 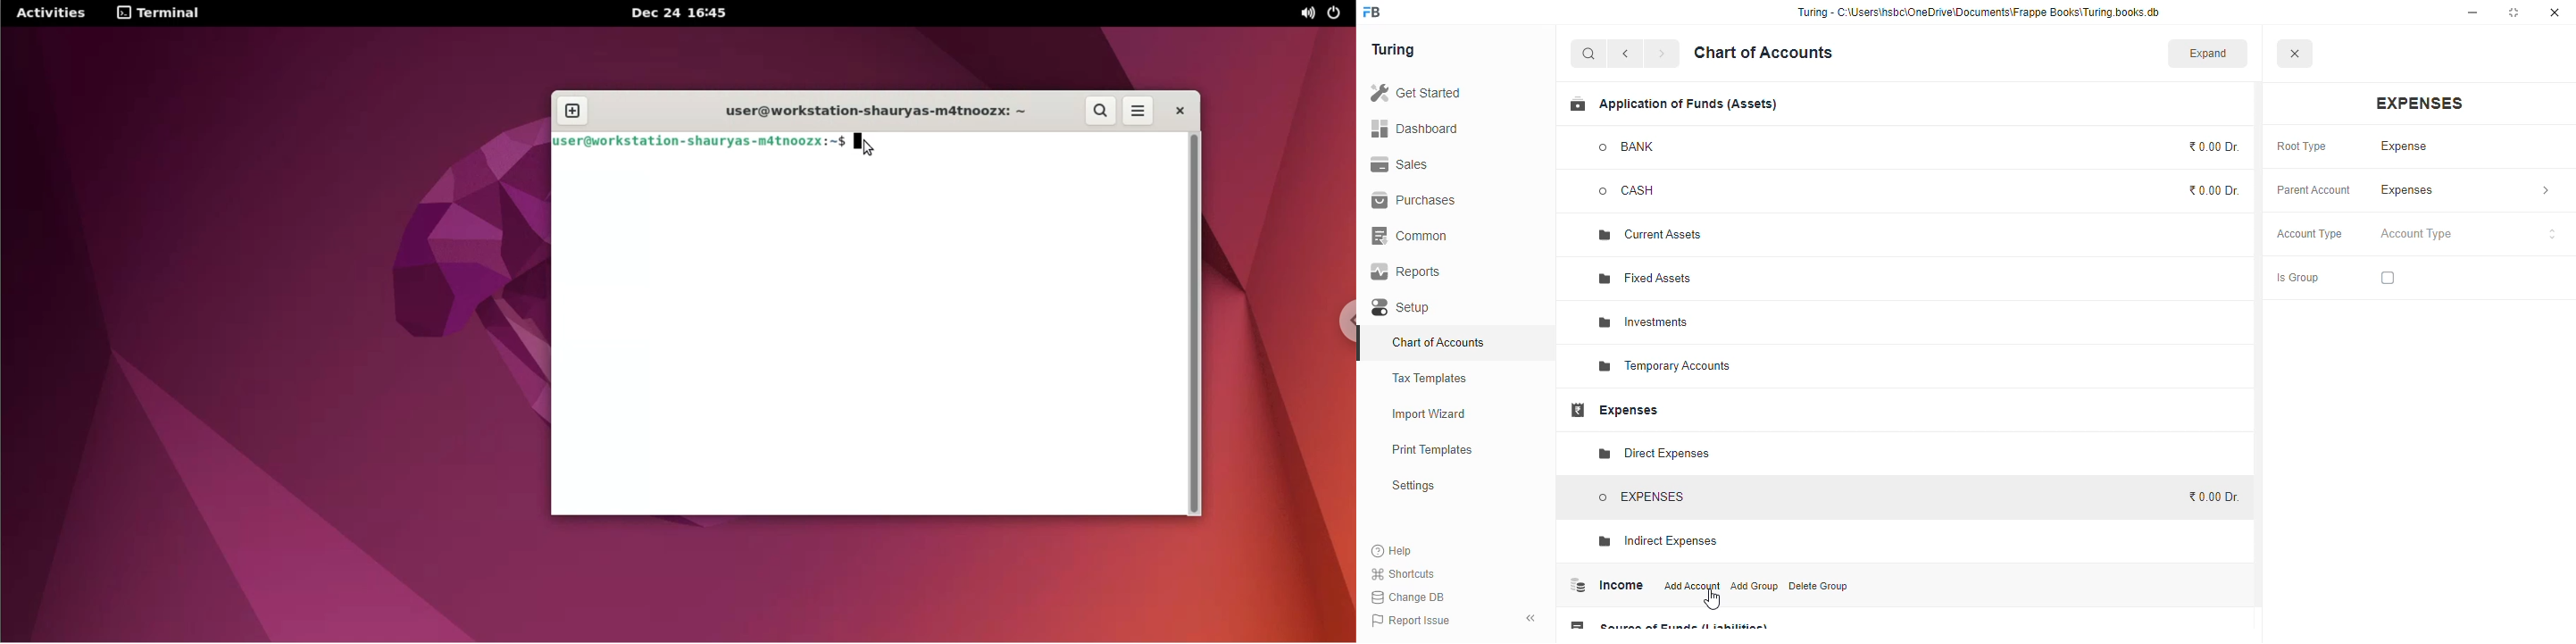 What do you see at coordinates (1650, 236) in the screenshot?
I see `current assets` at bounding box center [1650, 236].